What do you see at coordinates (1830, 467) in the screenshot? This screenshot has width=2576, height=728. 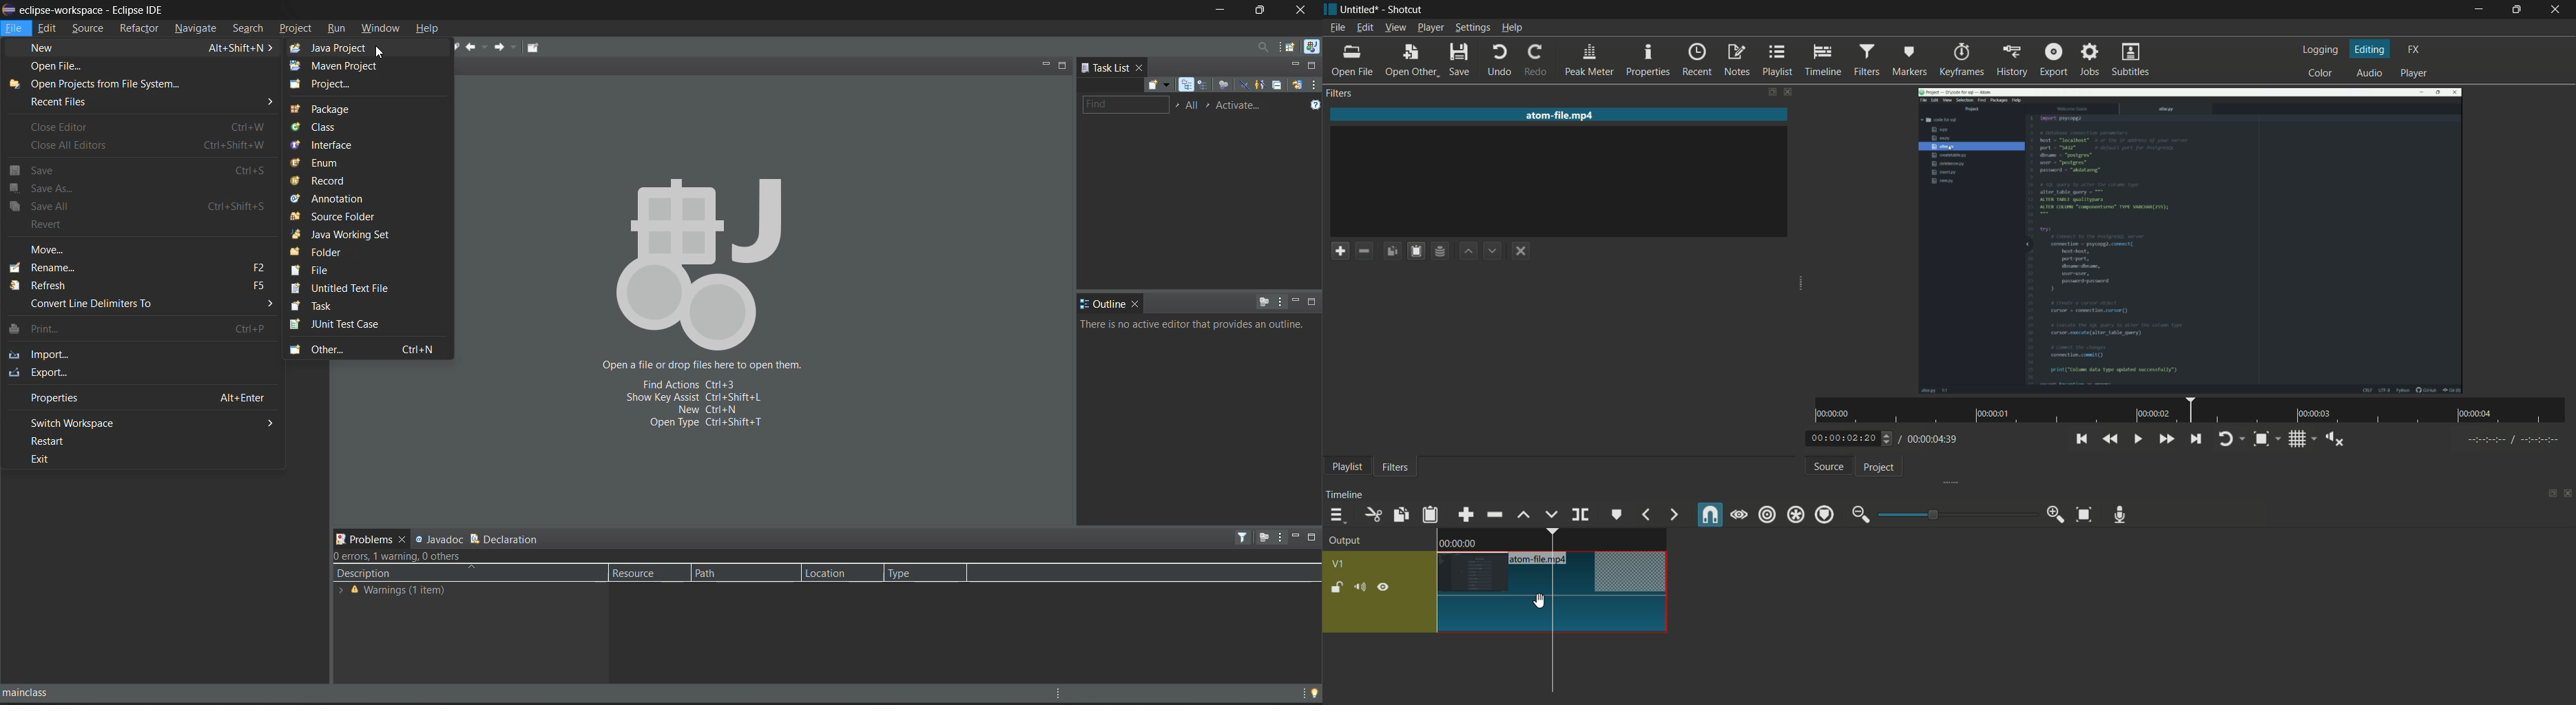 I see `source` at bounding box center [1830, 467].